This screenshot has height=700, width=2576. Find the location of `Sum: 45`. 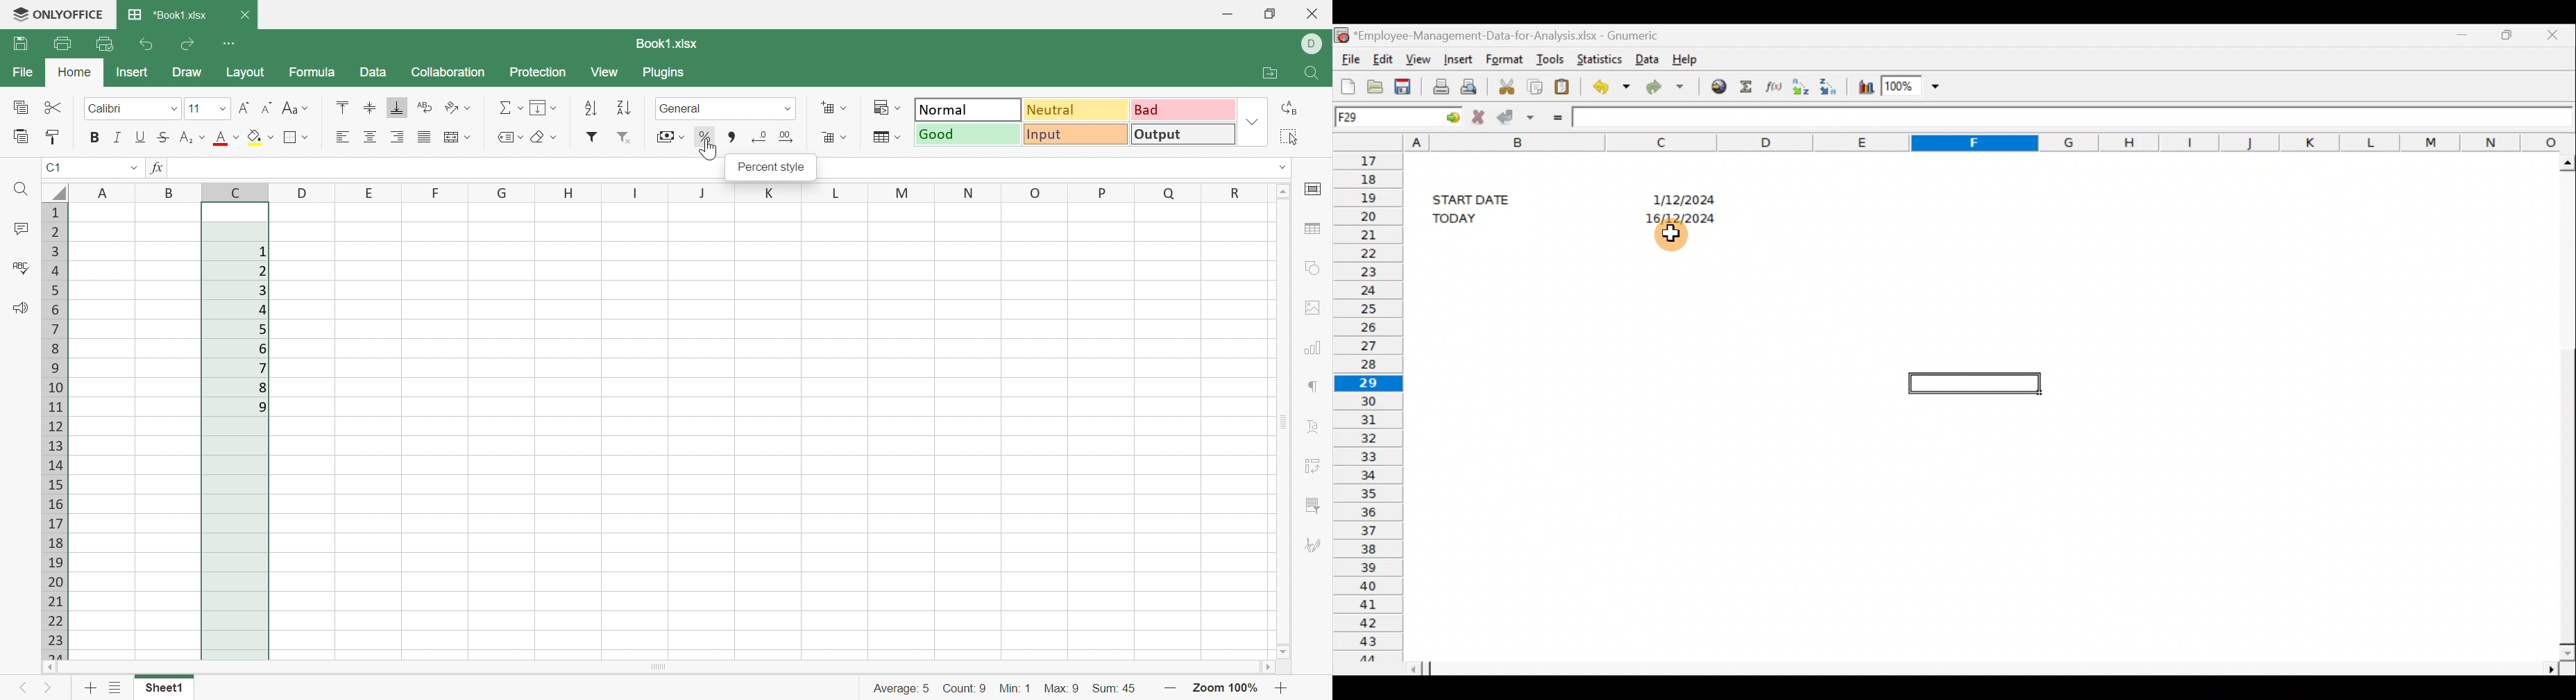

Sum: 45 is located at coordinates (1115, 690).